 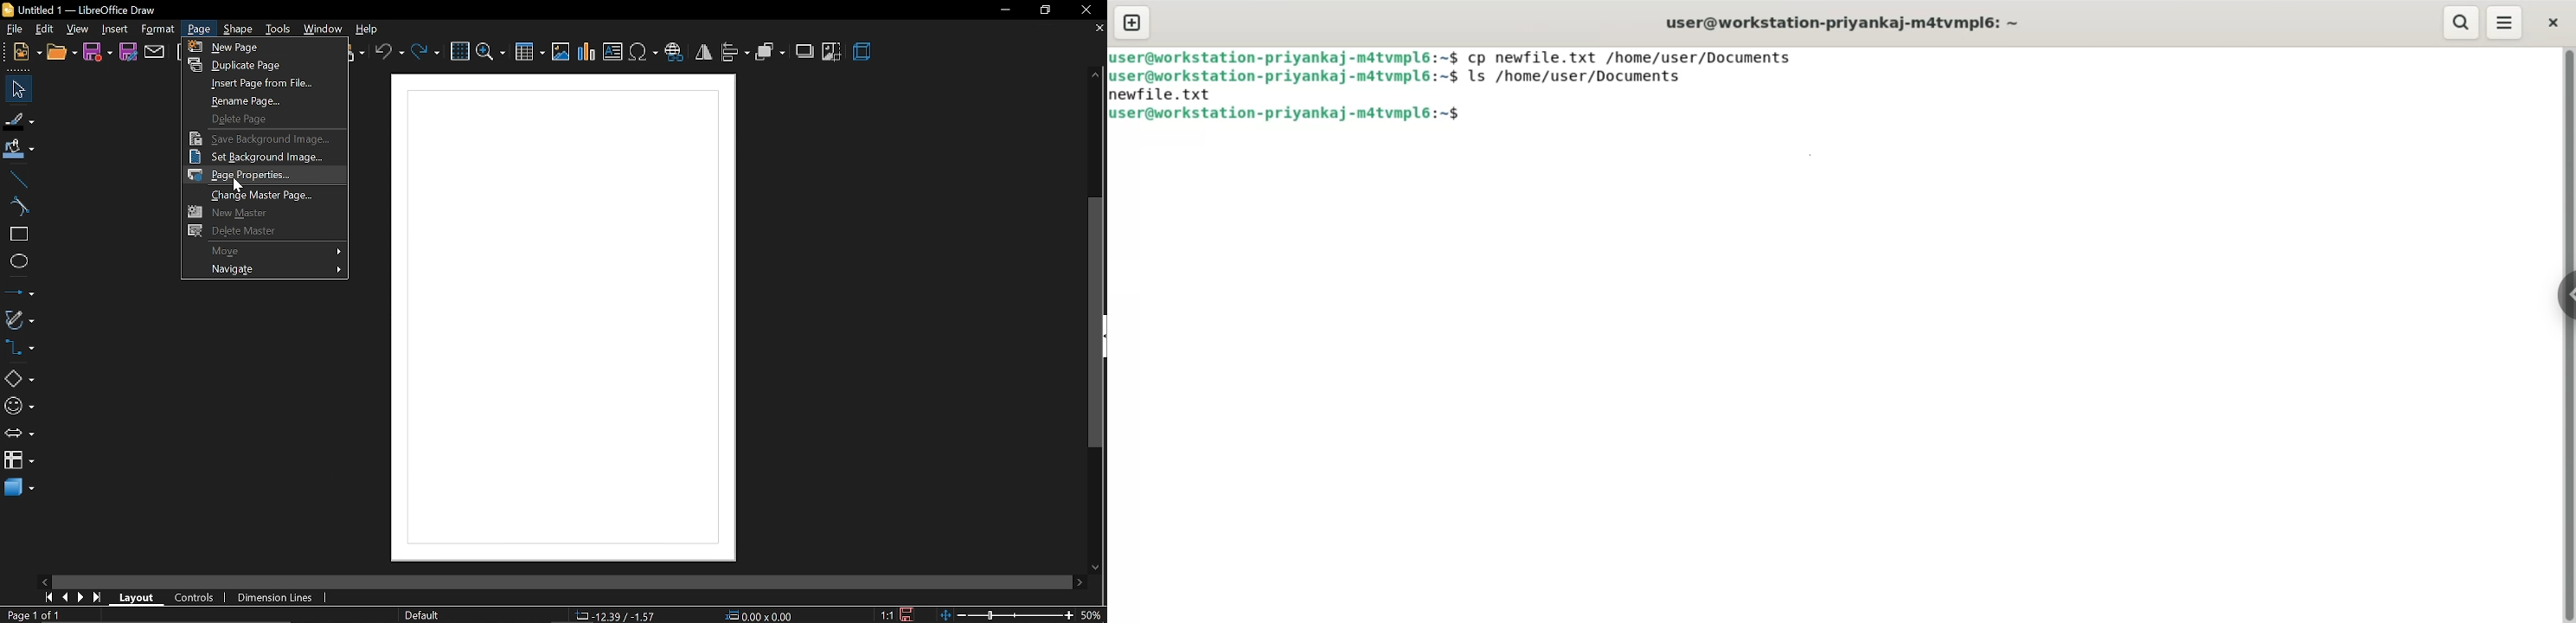 What do you see at coordinates (46, 29) in the screenshot?
I see `edit` at bounding box center [46, 29].